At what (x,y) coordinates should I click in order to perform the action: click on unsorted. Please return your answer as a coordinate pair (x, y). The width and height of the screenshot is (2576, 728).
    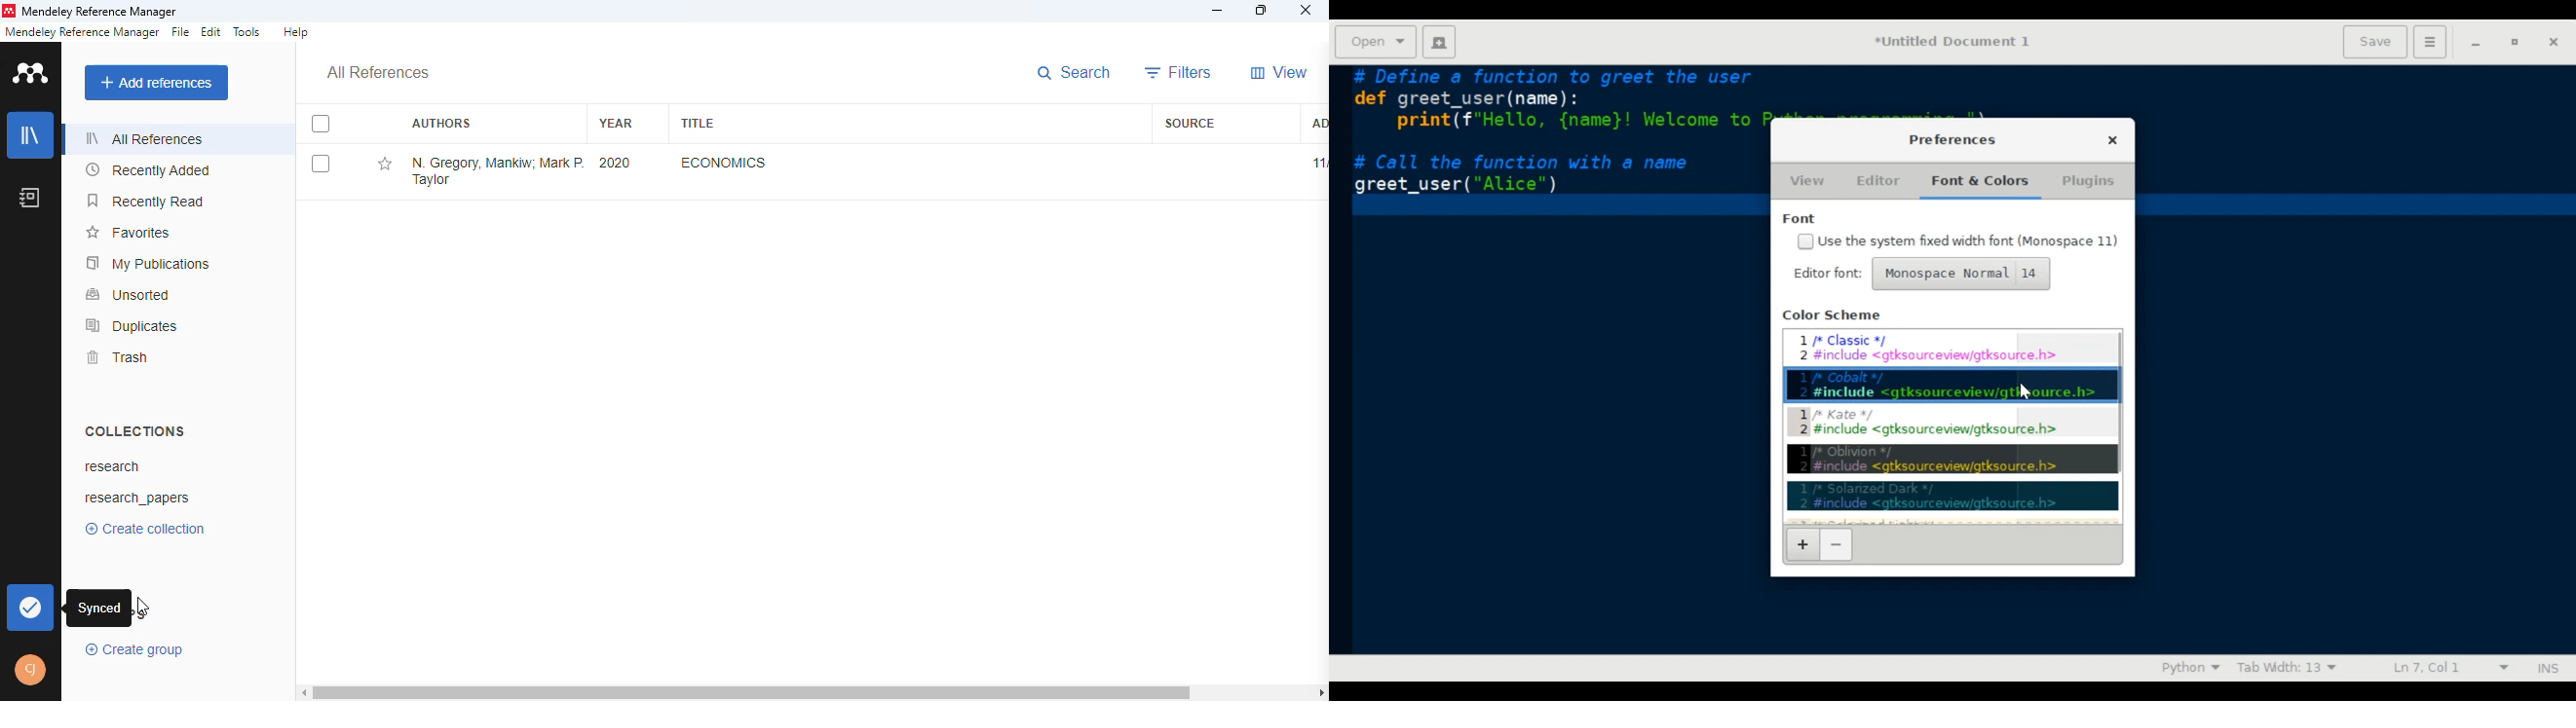
    Looking at the image, I should click on (130, 295).